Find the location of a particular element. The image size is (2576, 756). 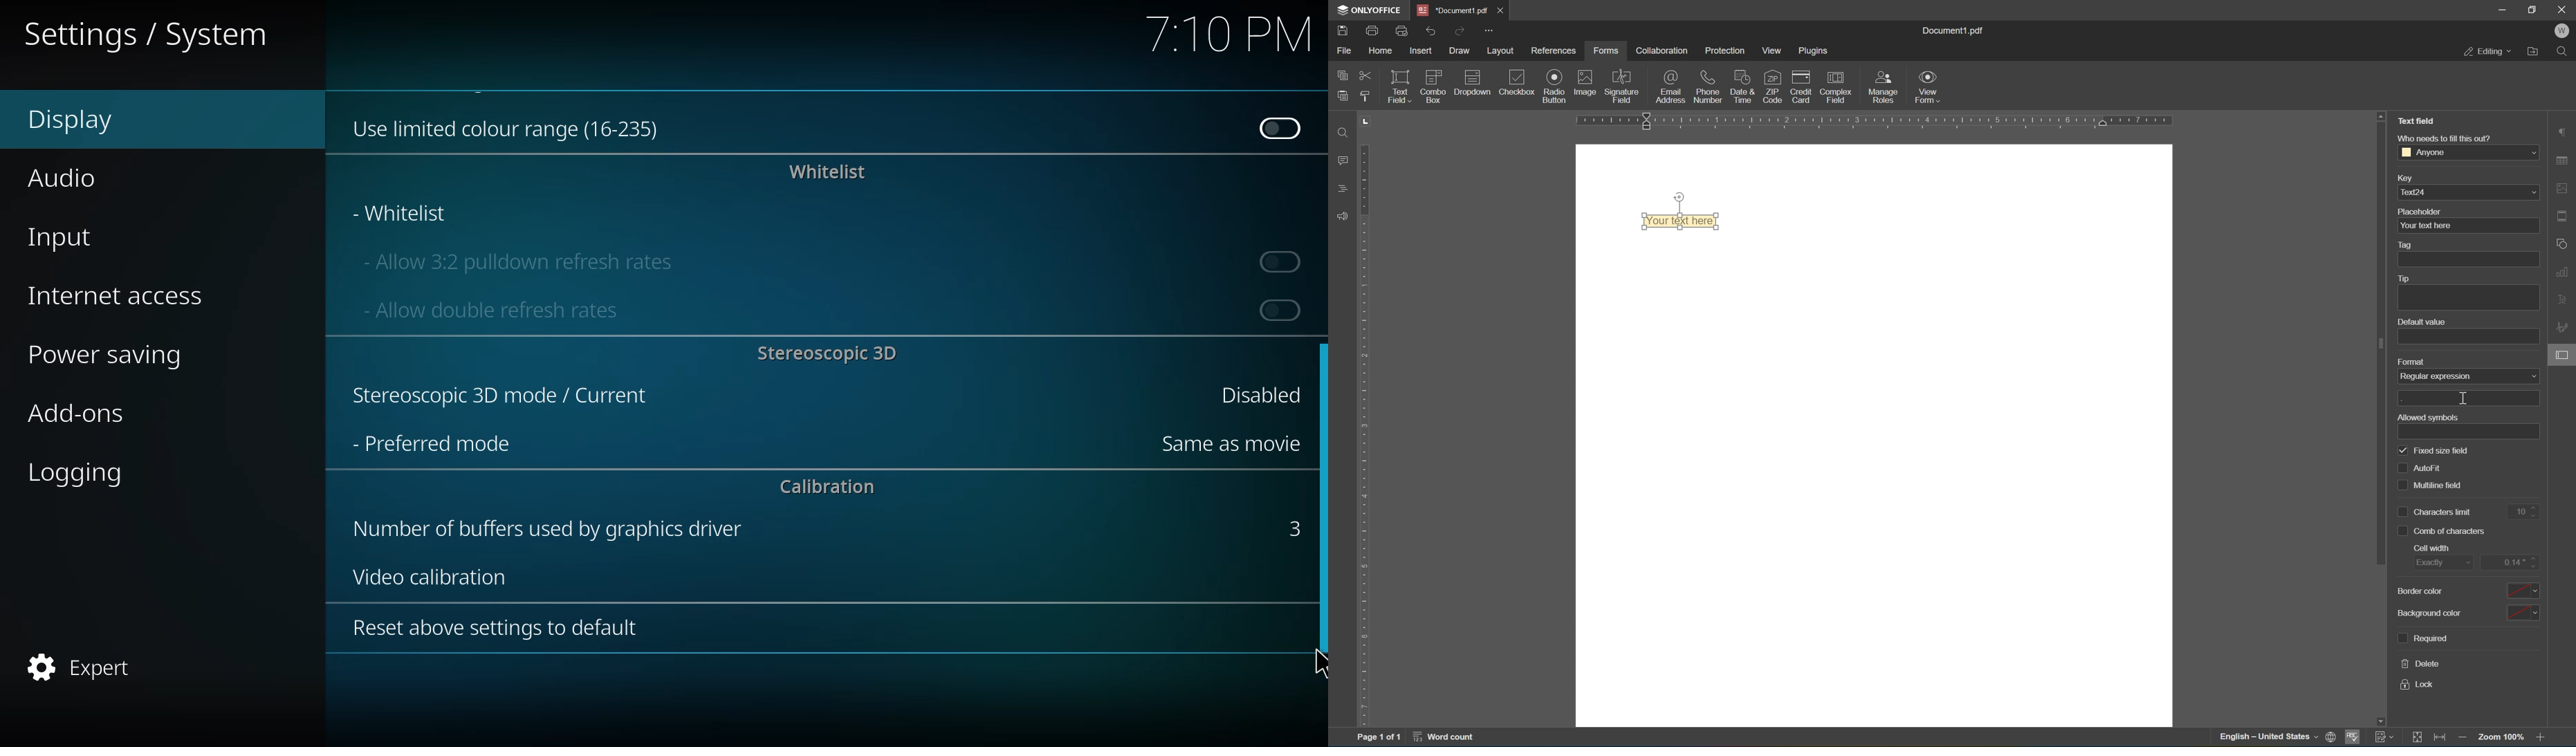

system is located at coordinates (151, 36).